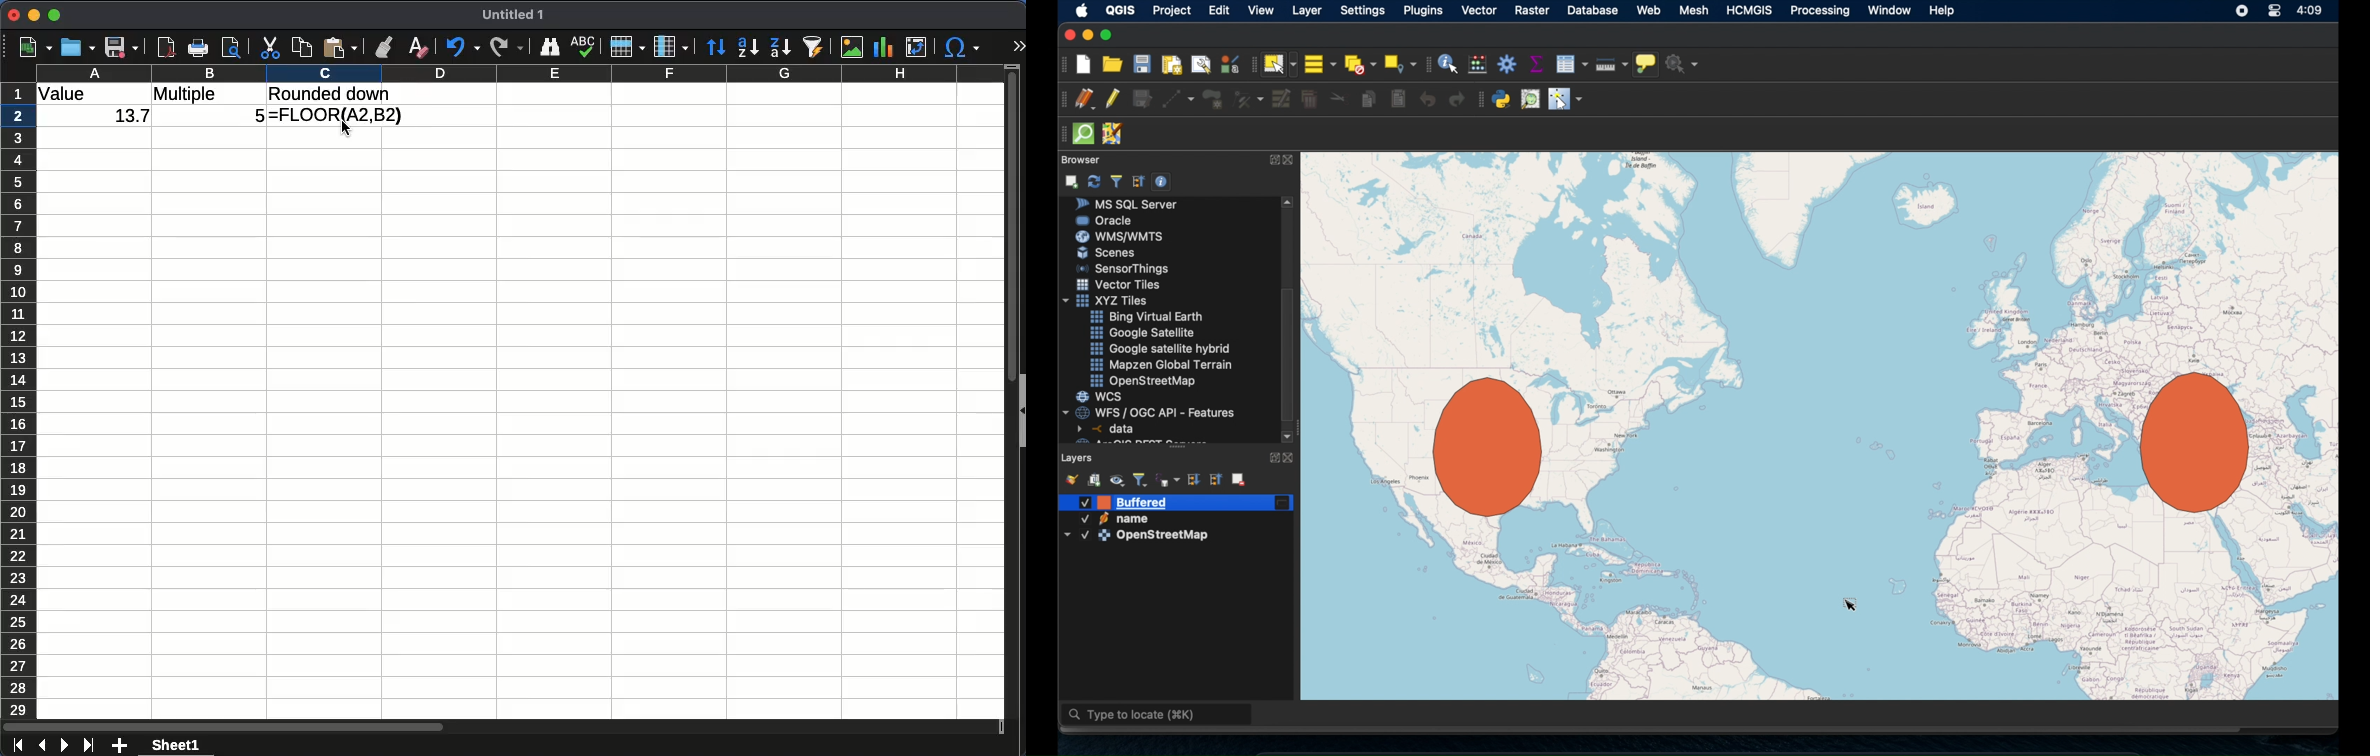 The width and height of the screenshot is (2380, 756). What do you see at coordinates (1168, 479) in the screenshot?
I see `filter legend by expression` at bounding box center [1168, 479].